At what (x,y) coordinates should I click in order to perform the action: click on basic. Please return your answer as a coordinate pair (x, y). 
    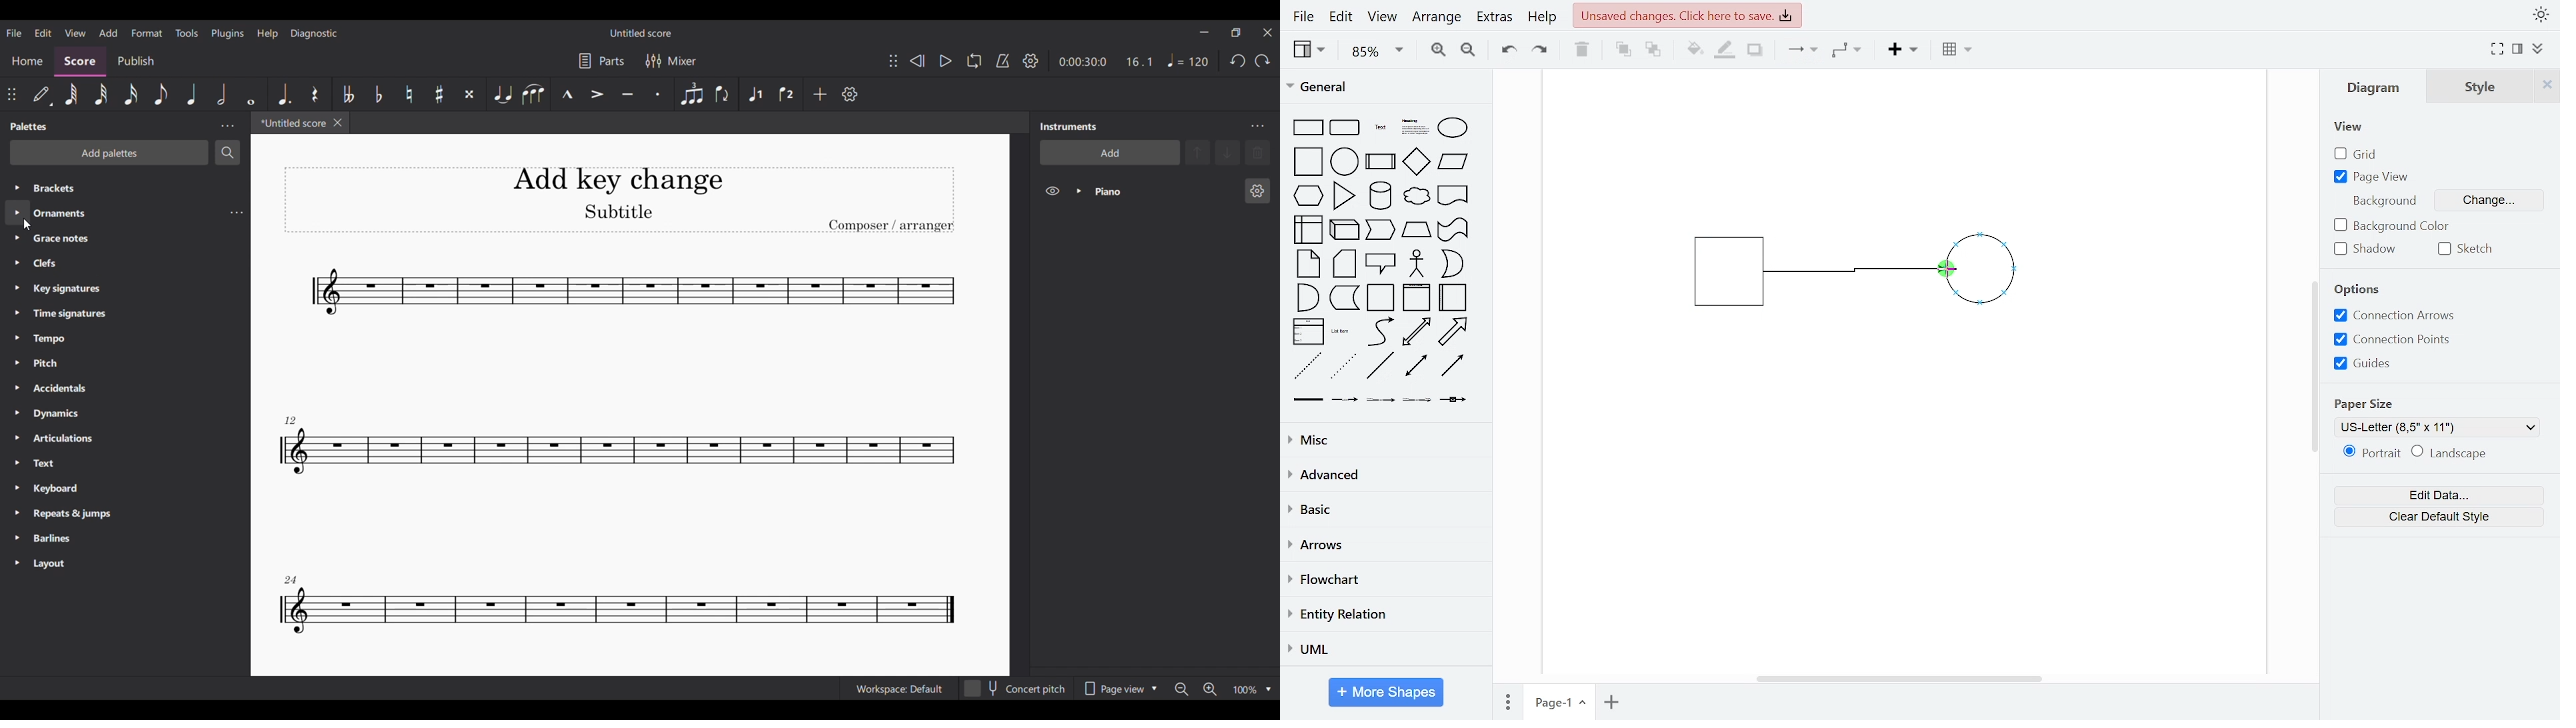
    Looking at the image, I should click on (1384, 509).